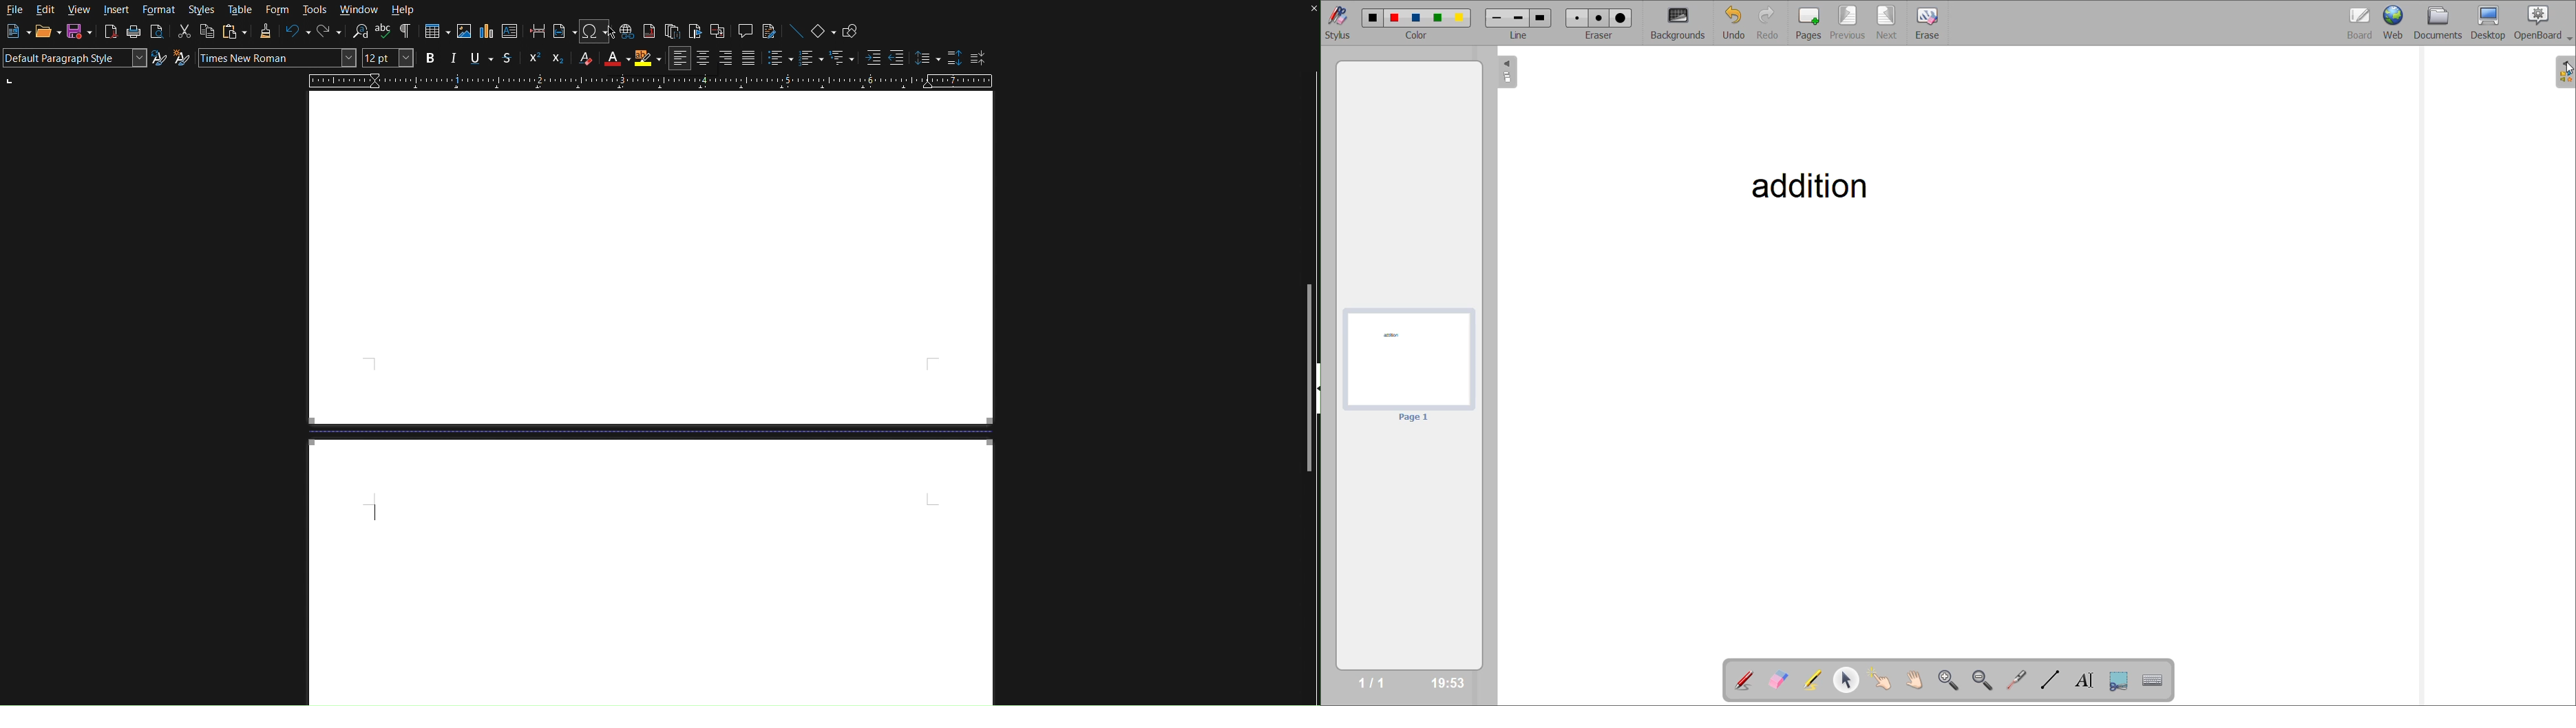  What do you see at coordinates (297, 33) in the screenshot?
I see `Undo` at bounding box center [297, 33].